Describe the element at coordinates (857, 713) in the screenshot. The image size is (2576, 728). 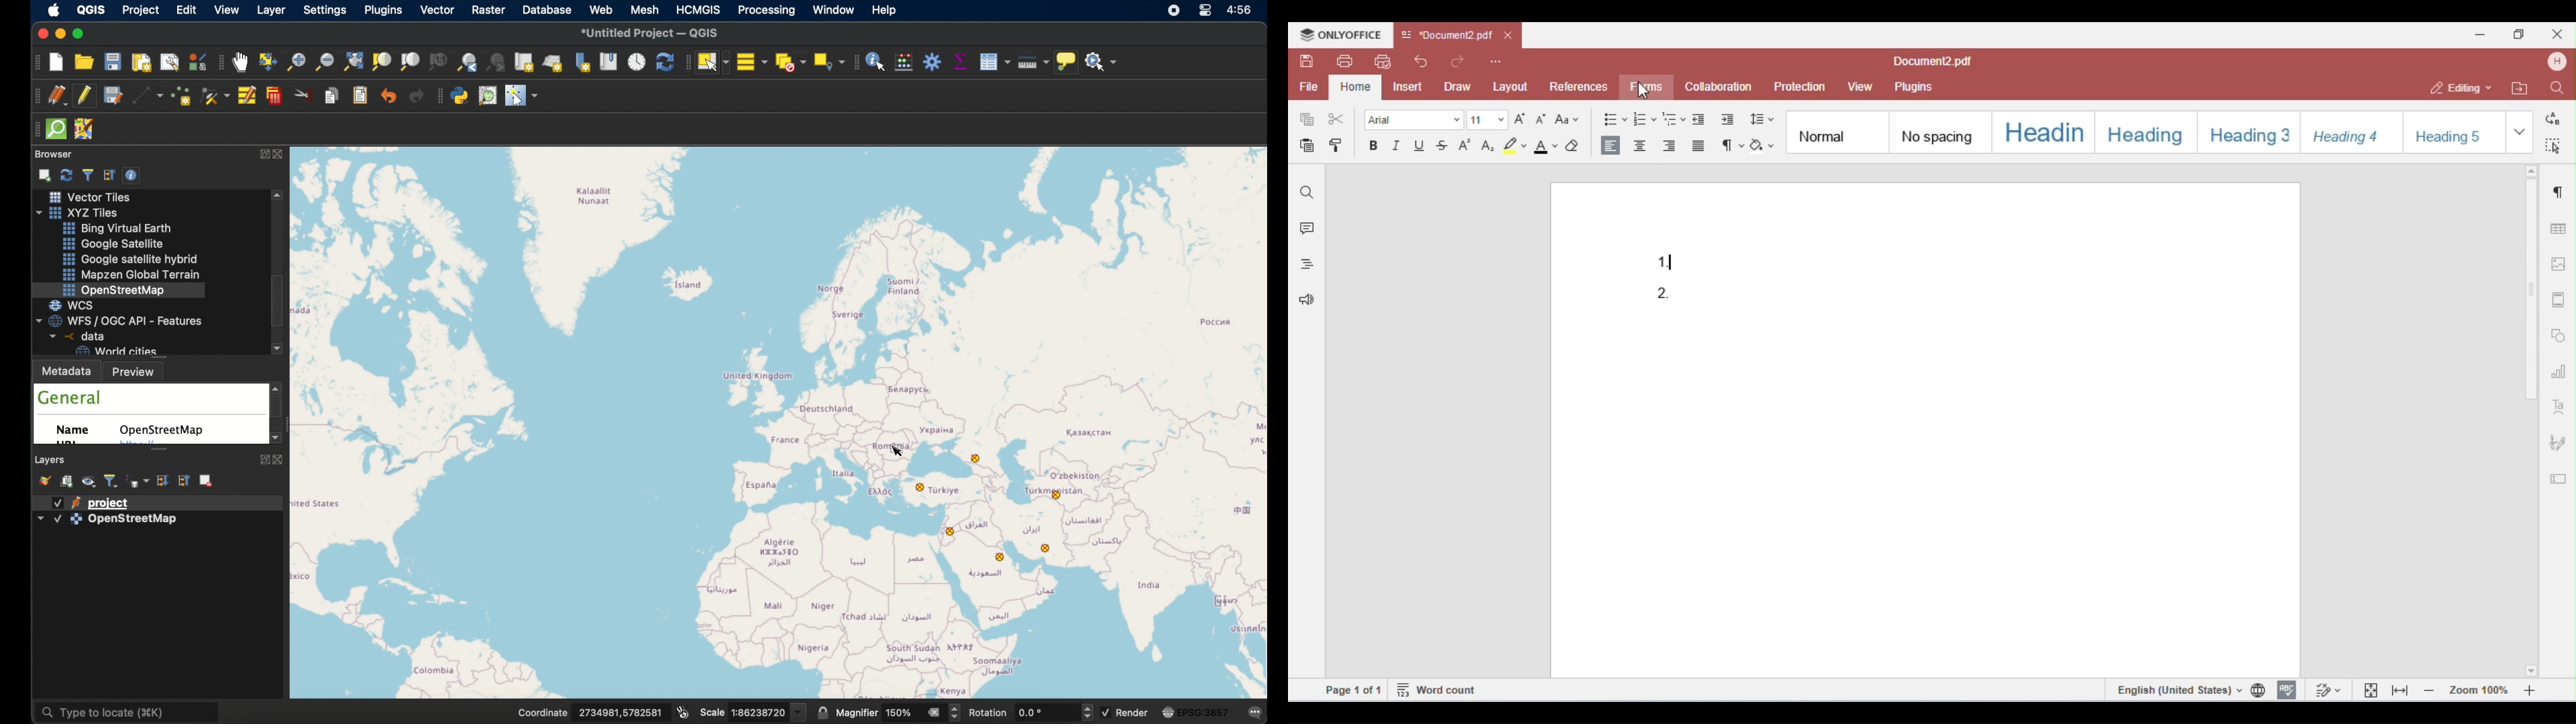
I see `magnifier` at that location.